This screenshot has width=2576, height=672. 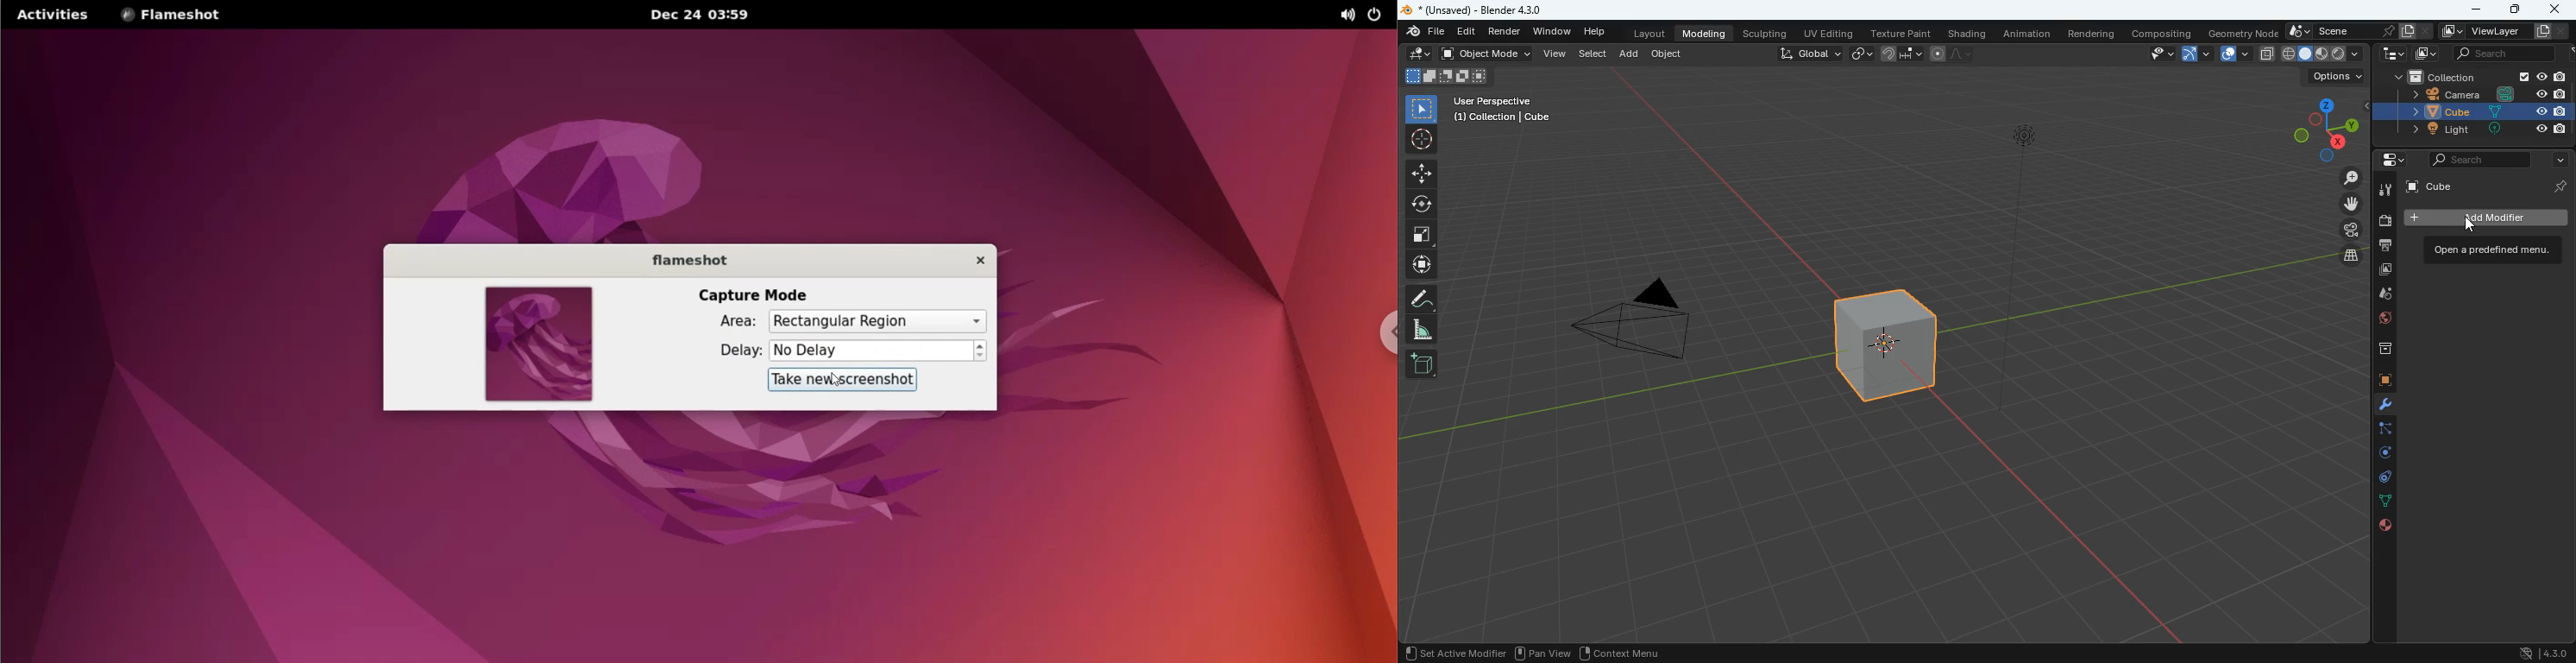 What do you see at coordinates (2387, 54) in the screenshot?
I see `tech` at bounding box center [2387, 54].